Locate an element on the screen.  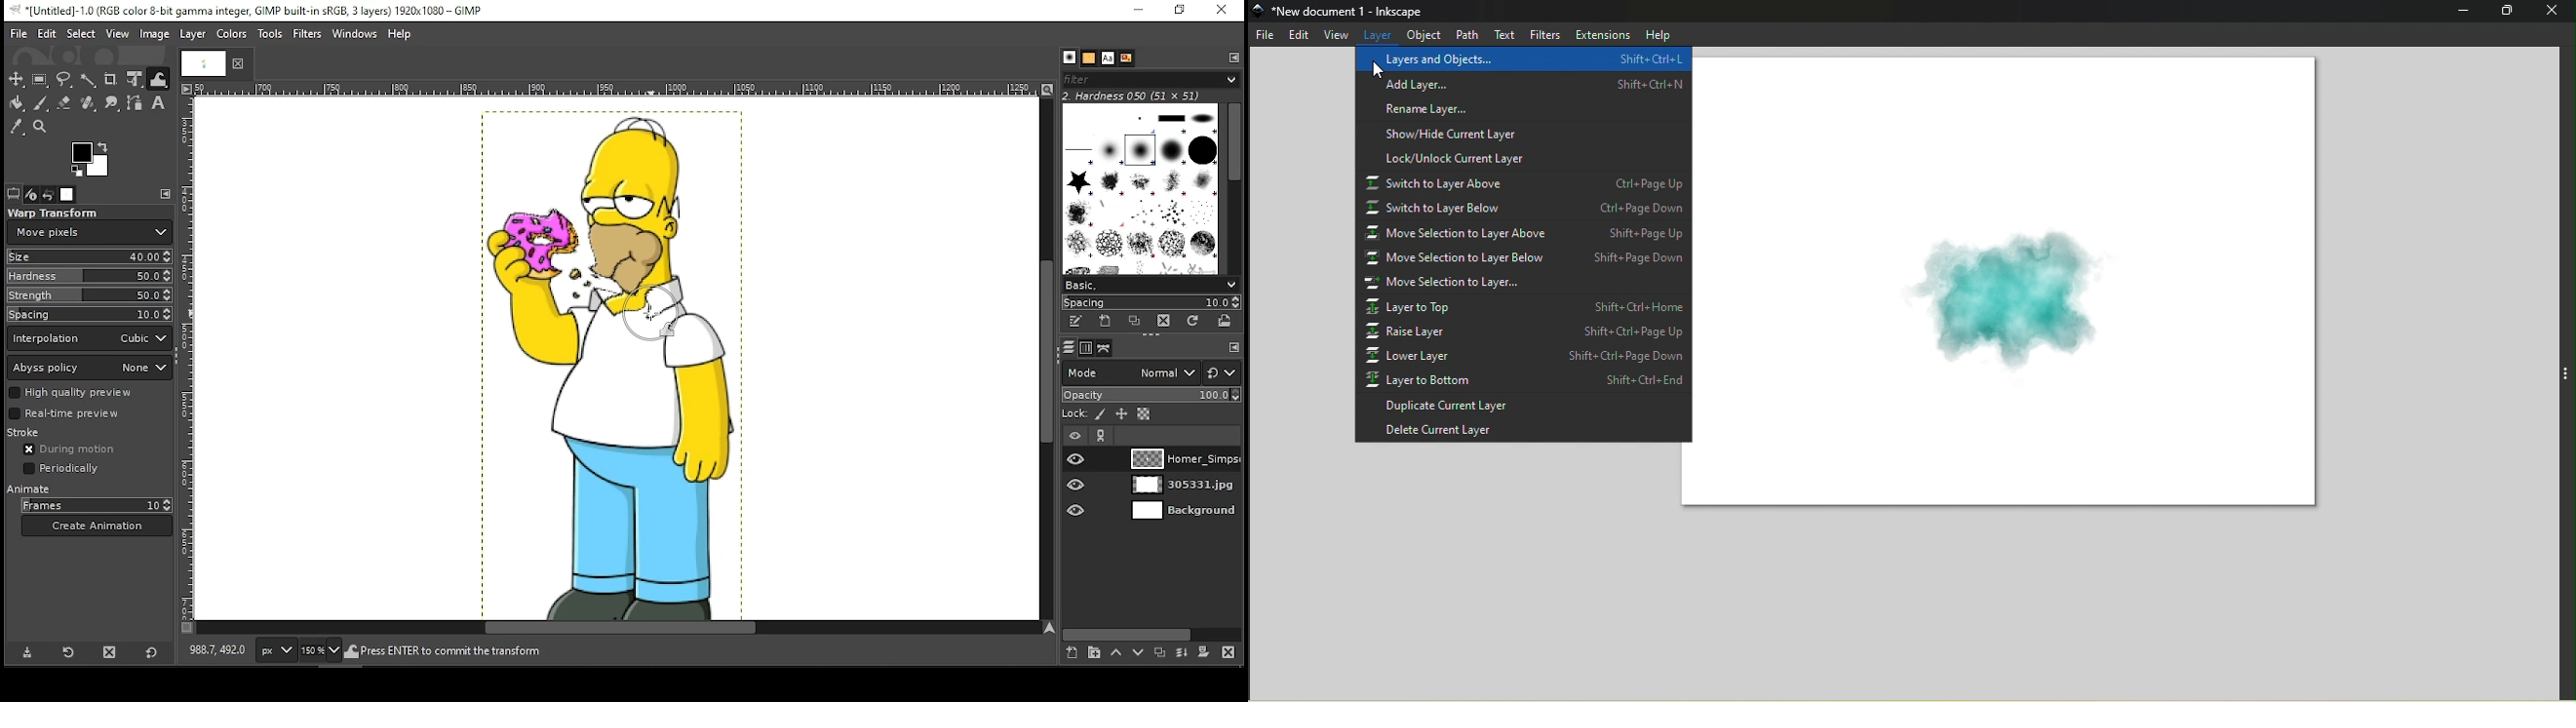
lock is located at coordinates (1074, 414).